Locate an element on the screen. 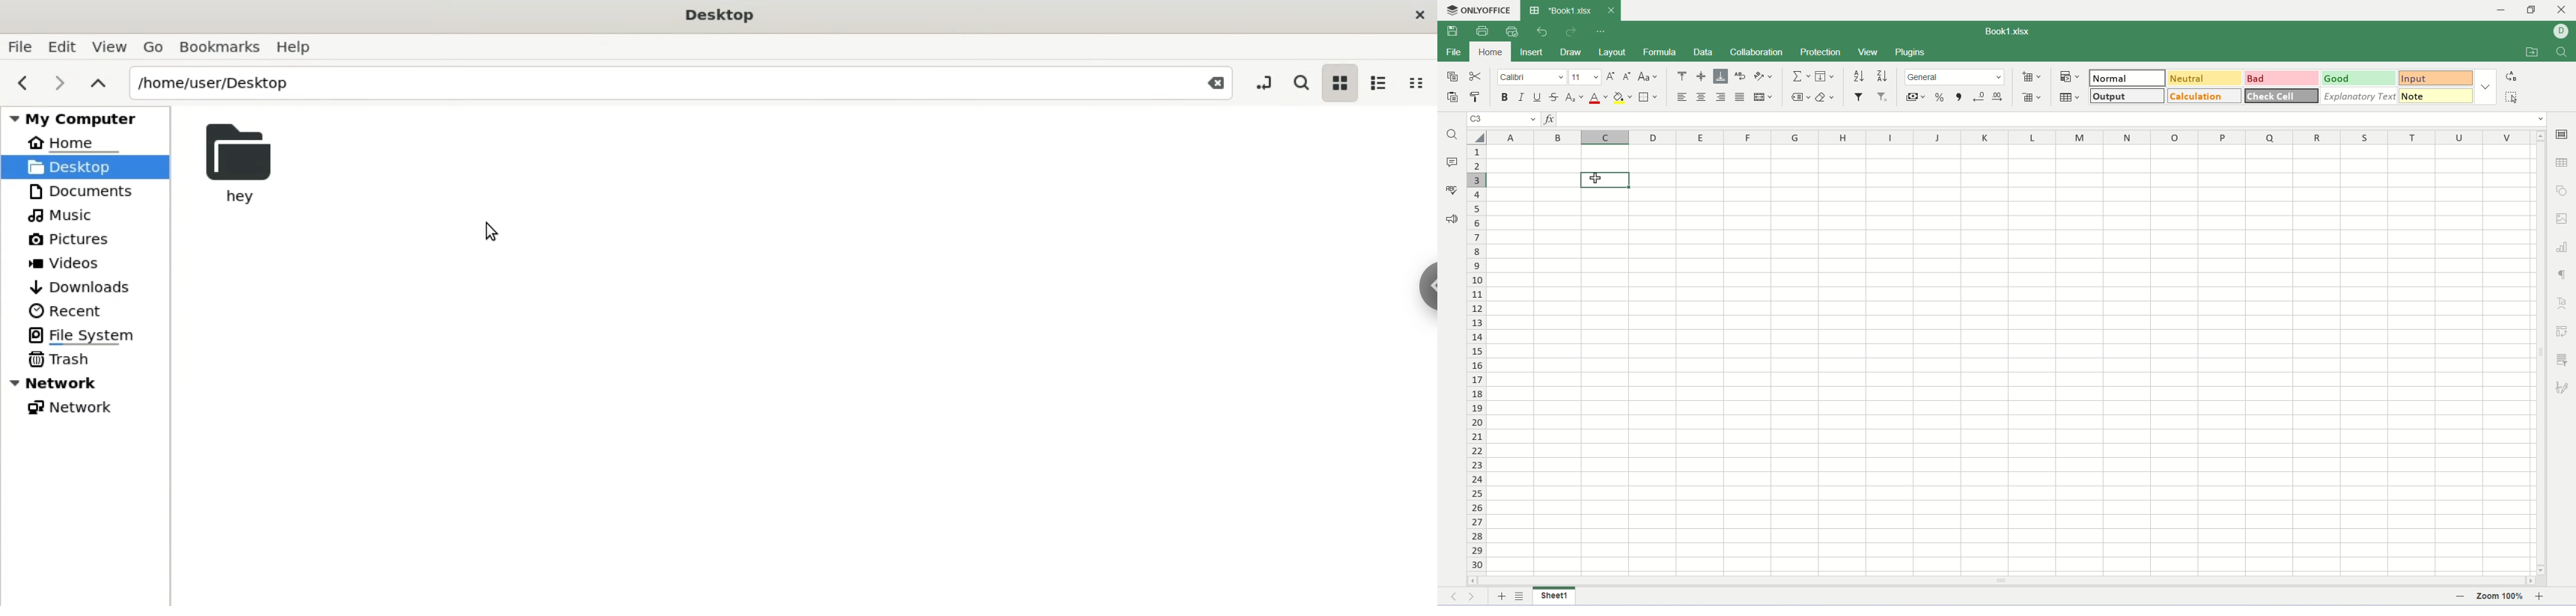  paragraph settings is located at coordinates (2563, 273).